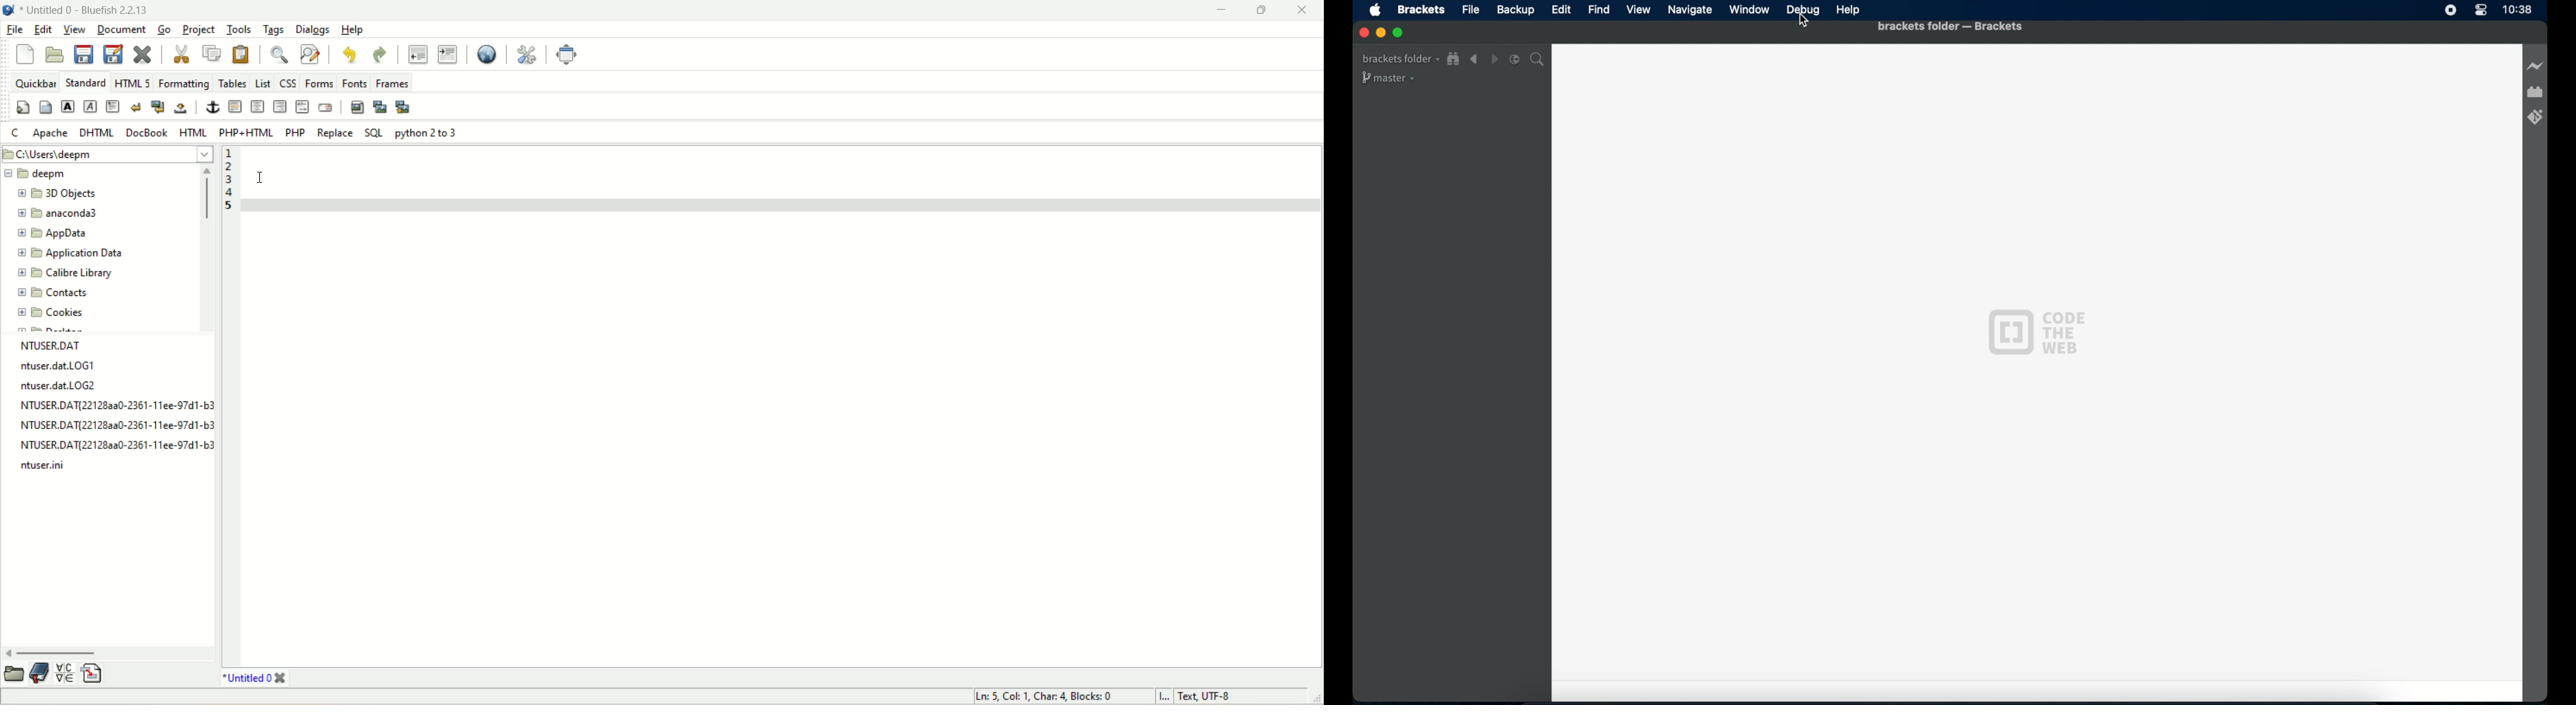 The width and height of the screenshot is (2576, 728). I want to click on I, so click(1160, 696).